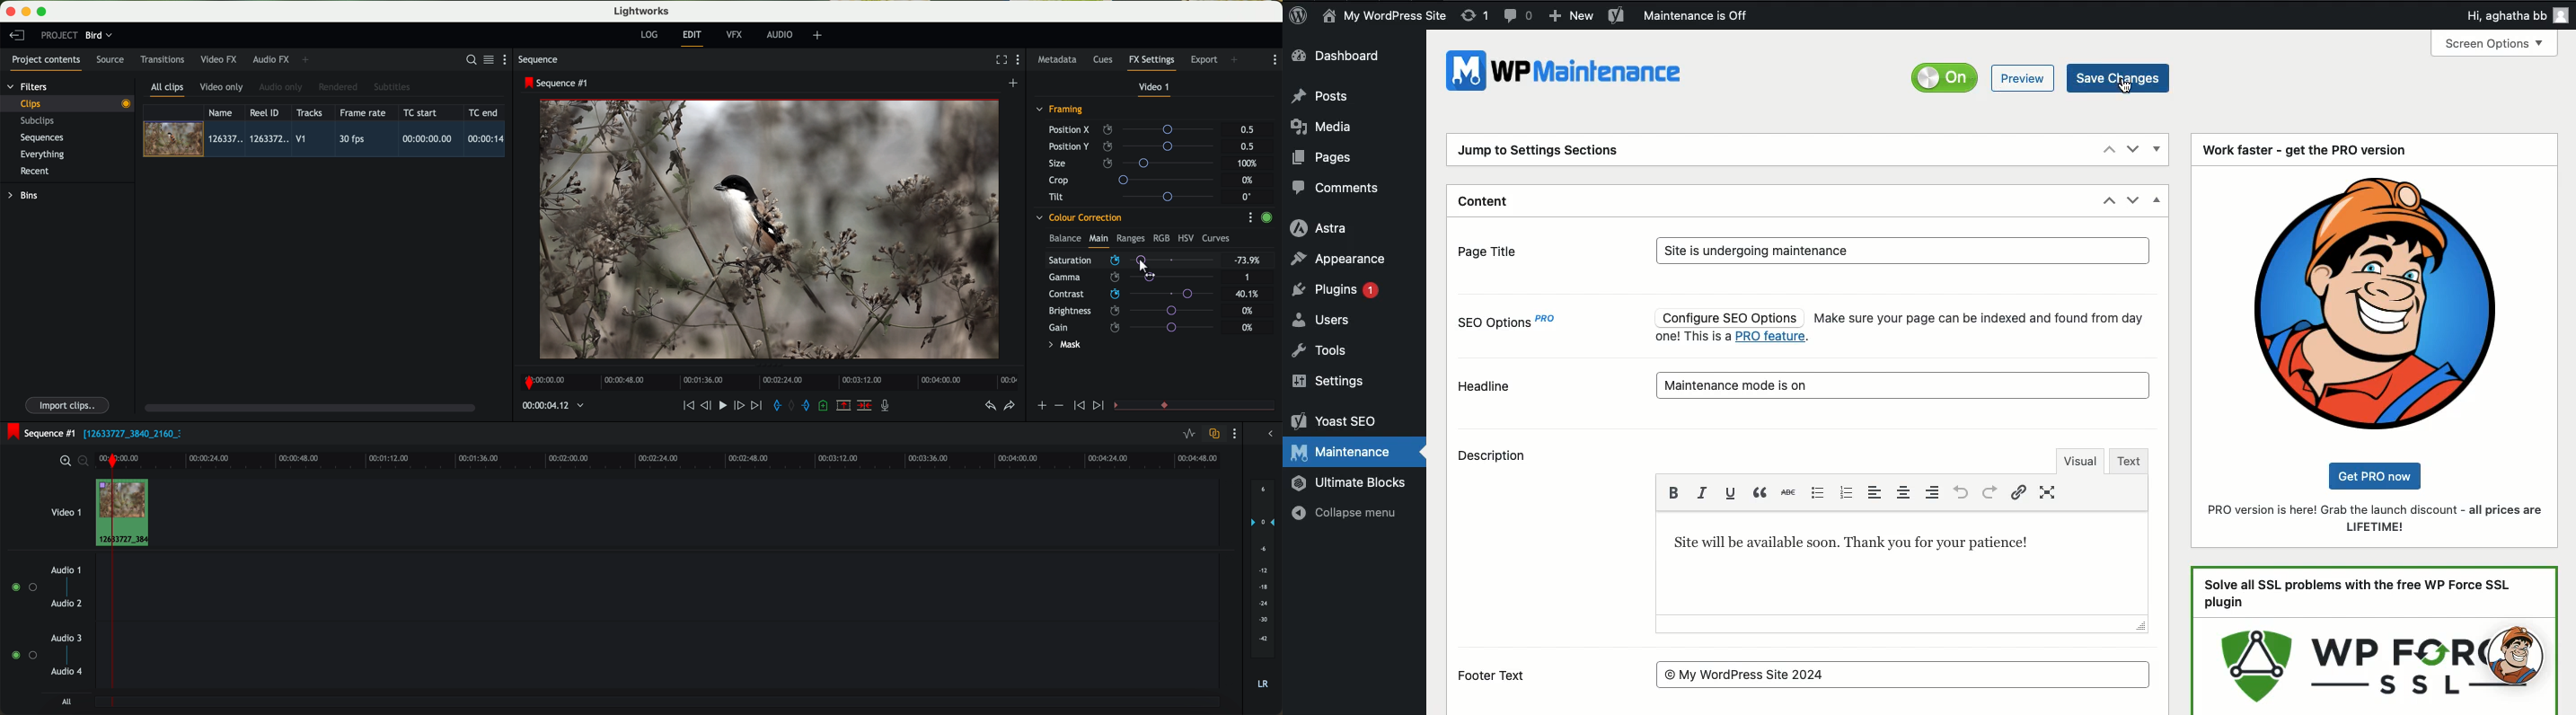 This screenshot has width=2576, height=728. Describe the element at coordinates (1572, 16) in the screenshot. I see `New` at that location.